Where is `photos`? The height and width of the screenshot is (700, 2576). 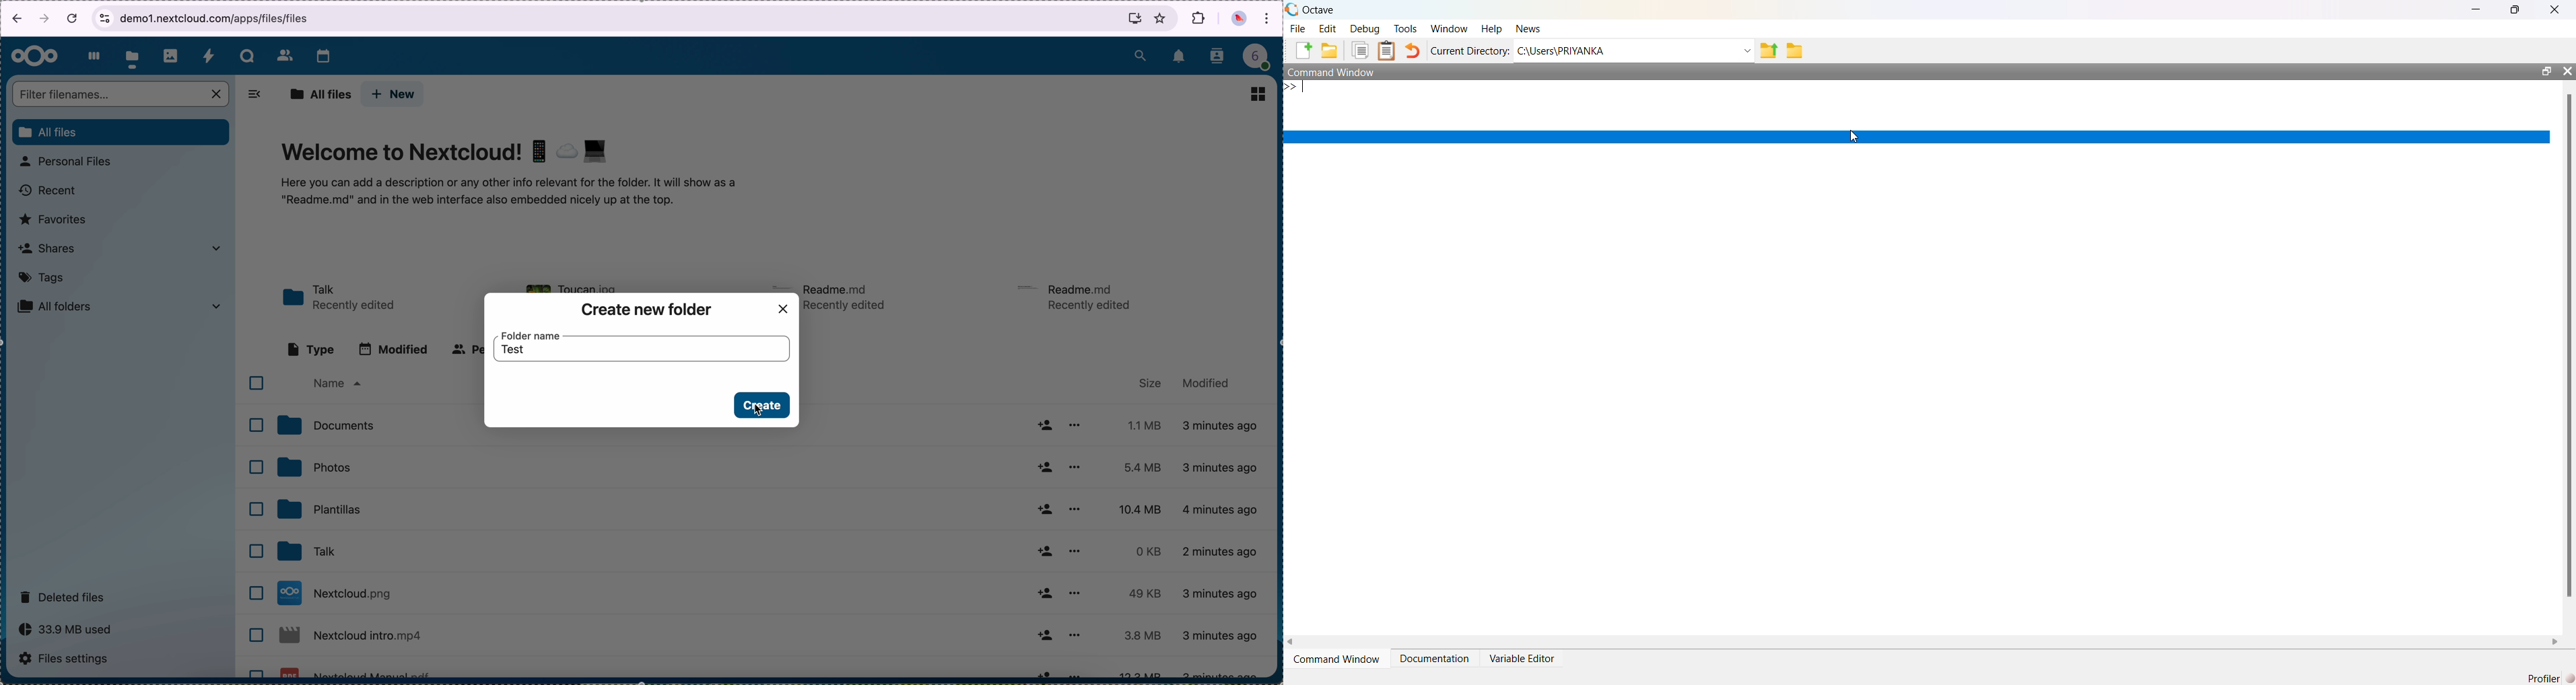
photos is located at coordinates (171, 56).